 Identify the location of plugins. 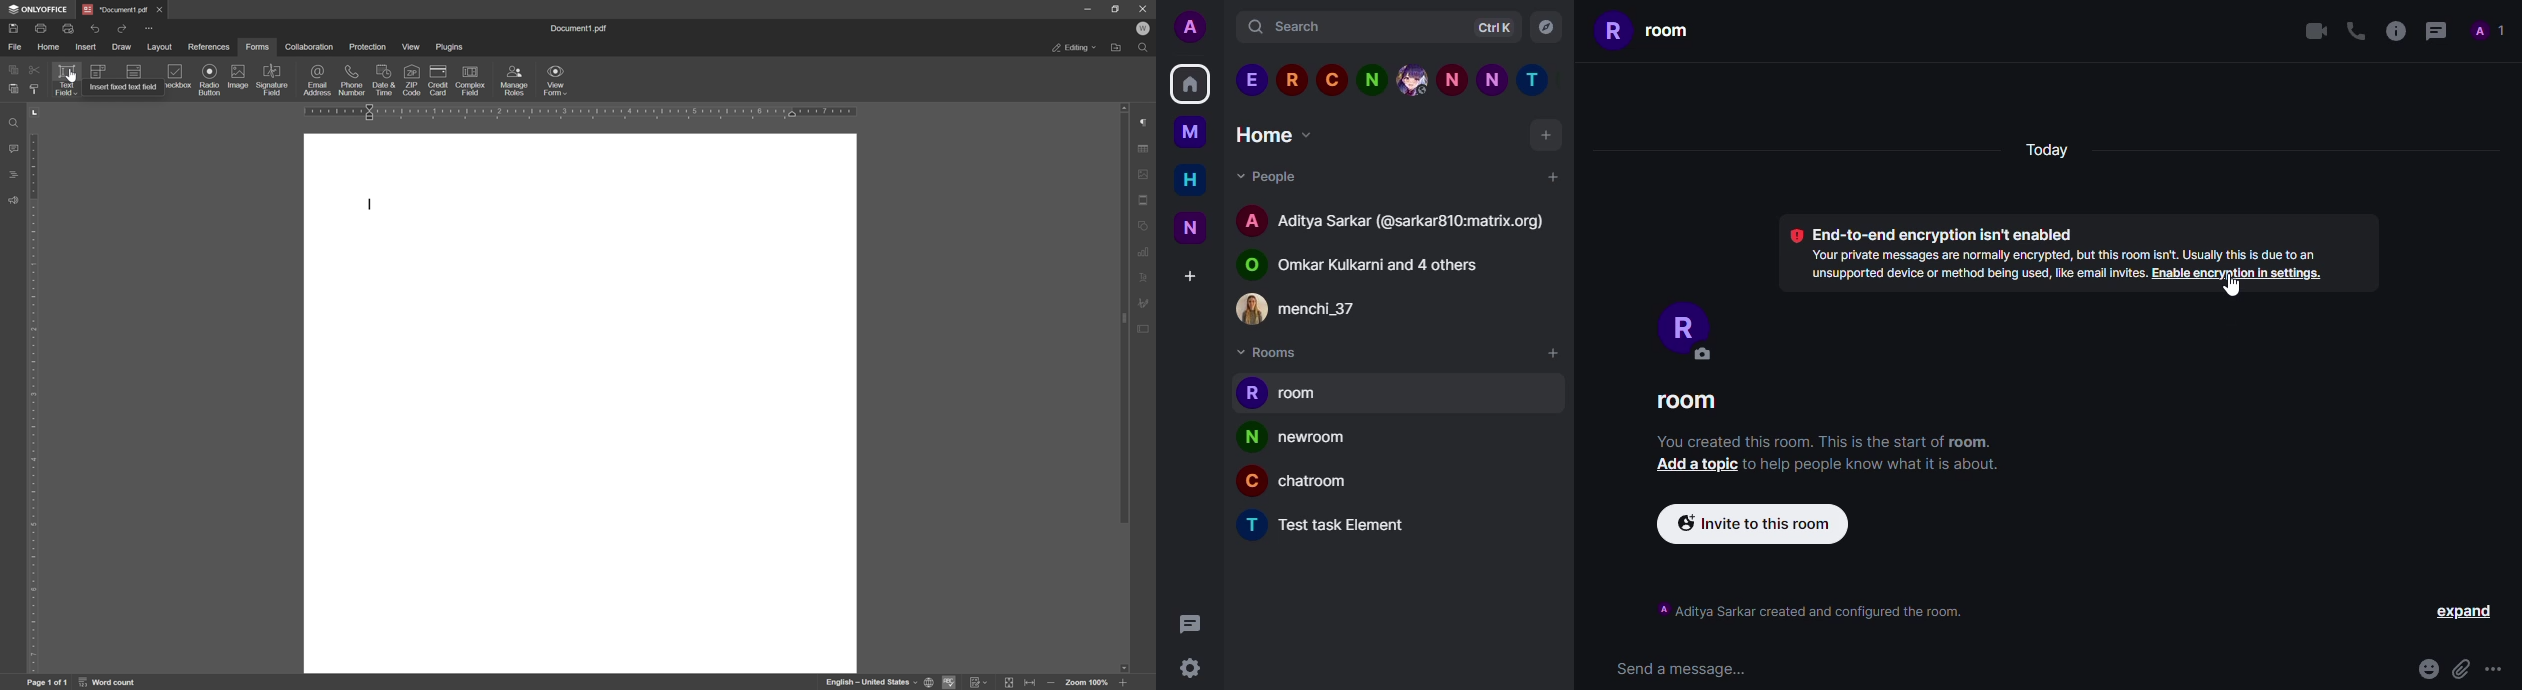
(453, 48).